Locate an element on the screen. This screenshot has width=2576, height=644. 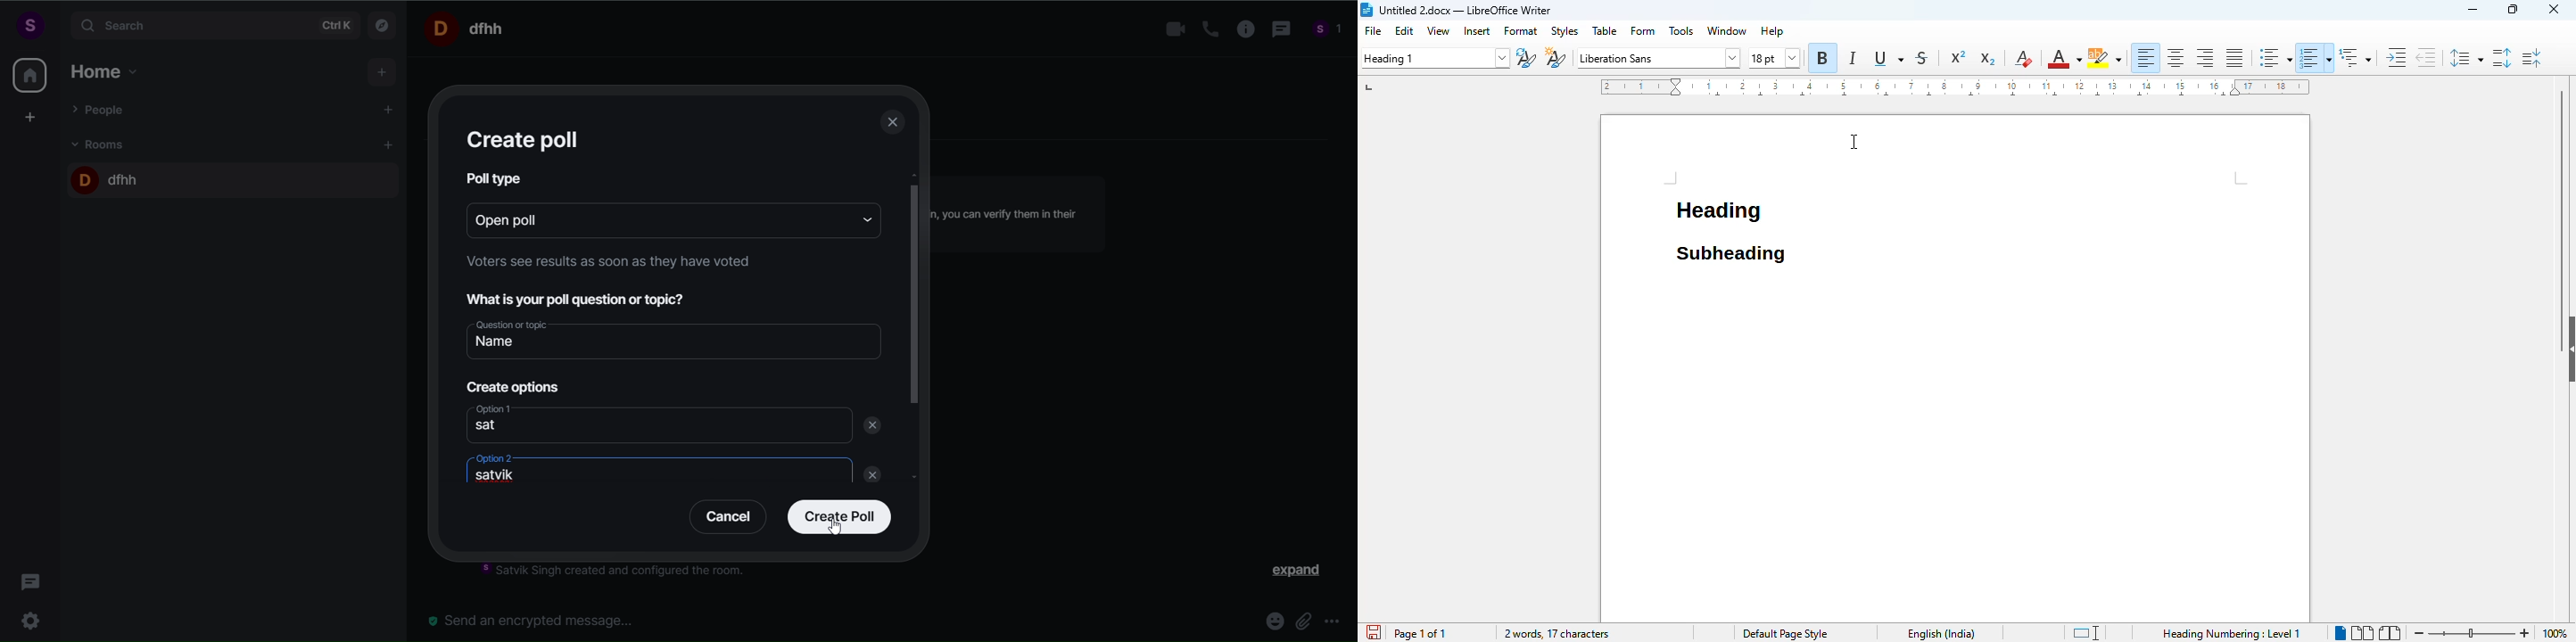
room name is located at coordinates (470, 28).